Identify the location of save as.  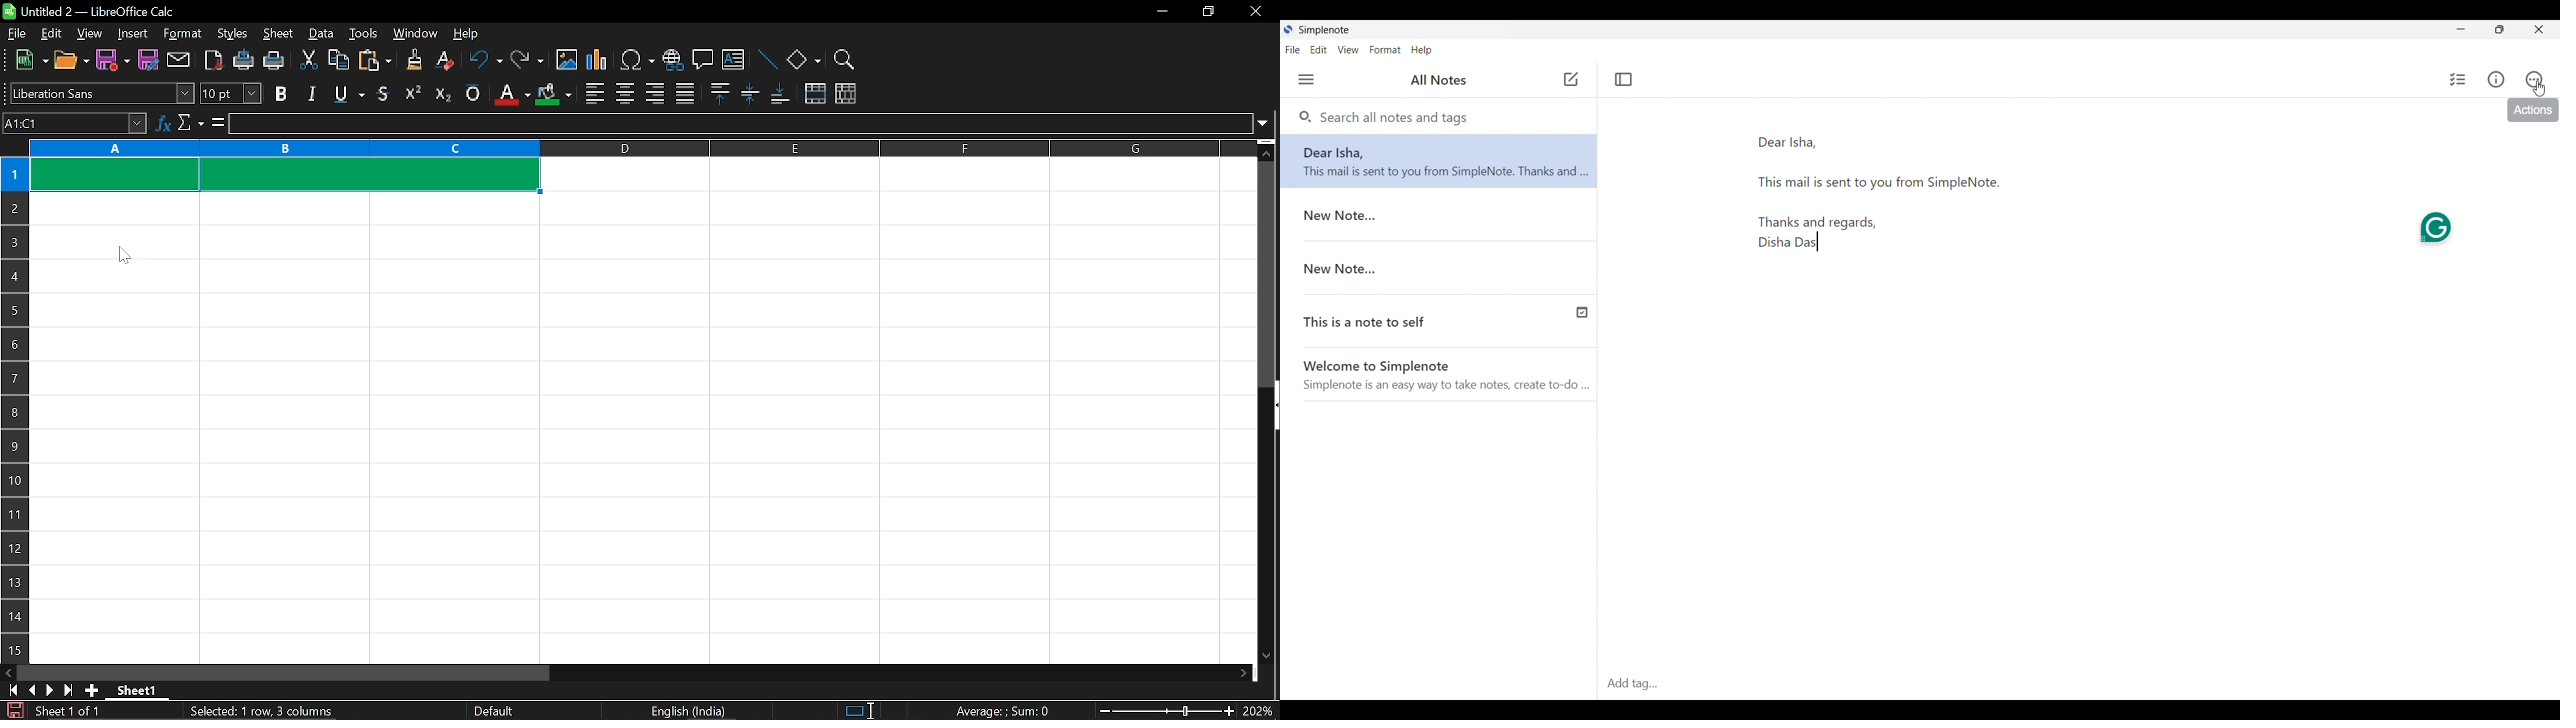
(148, 59).